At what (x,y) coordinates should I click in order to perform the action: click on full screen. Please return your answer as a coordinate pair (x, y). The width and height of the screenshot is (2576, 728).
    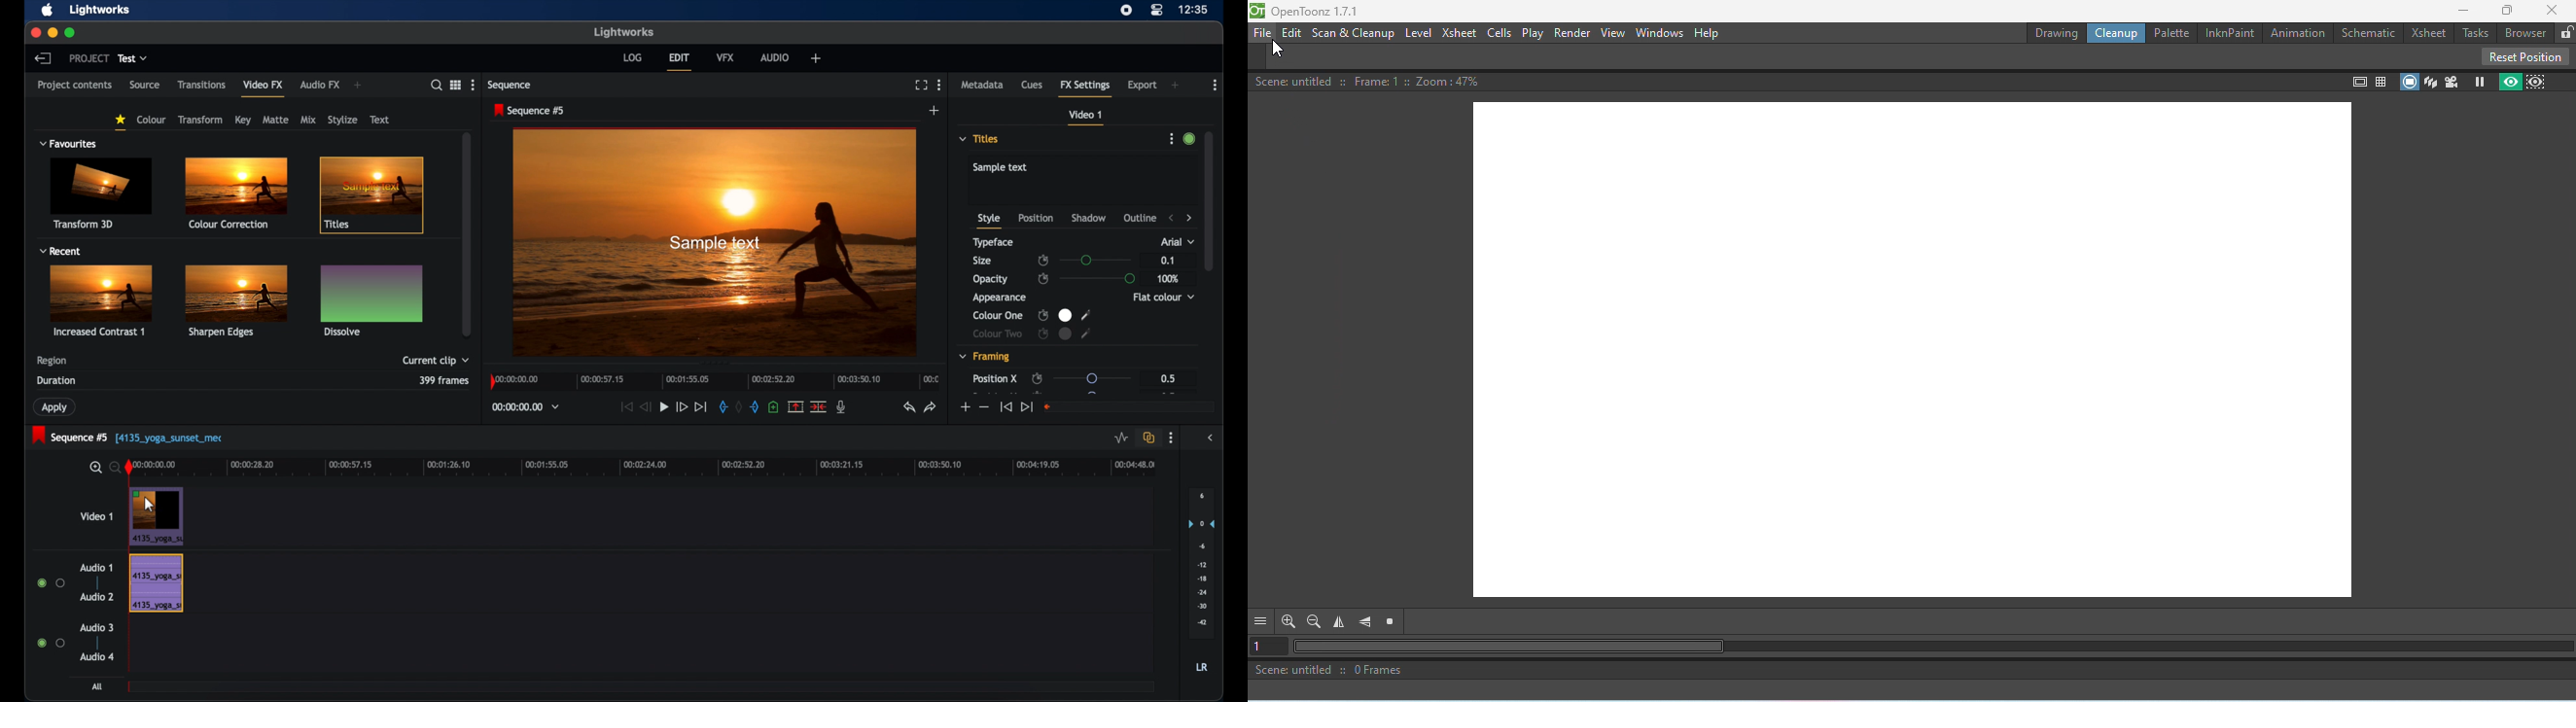
    Looking at the image, I should click on (921, 85).